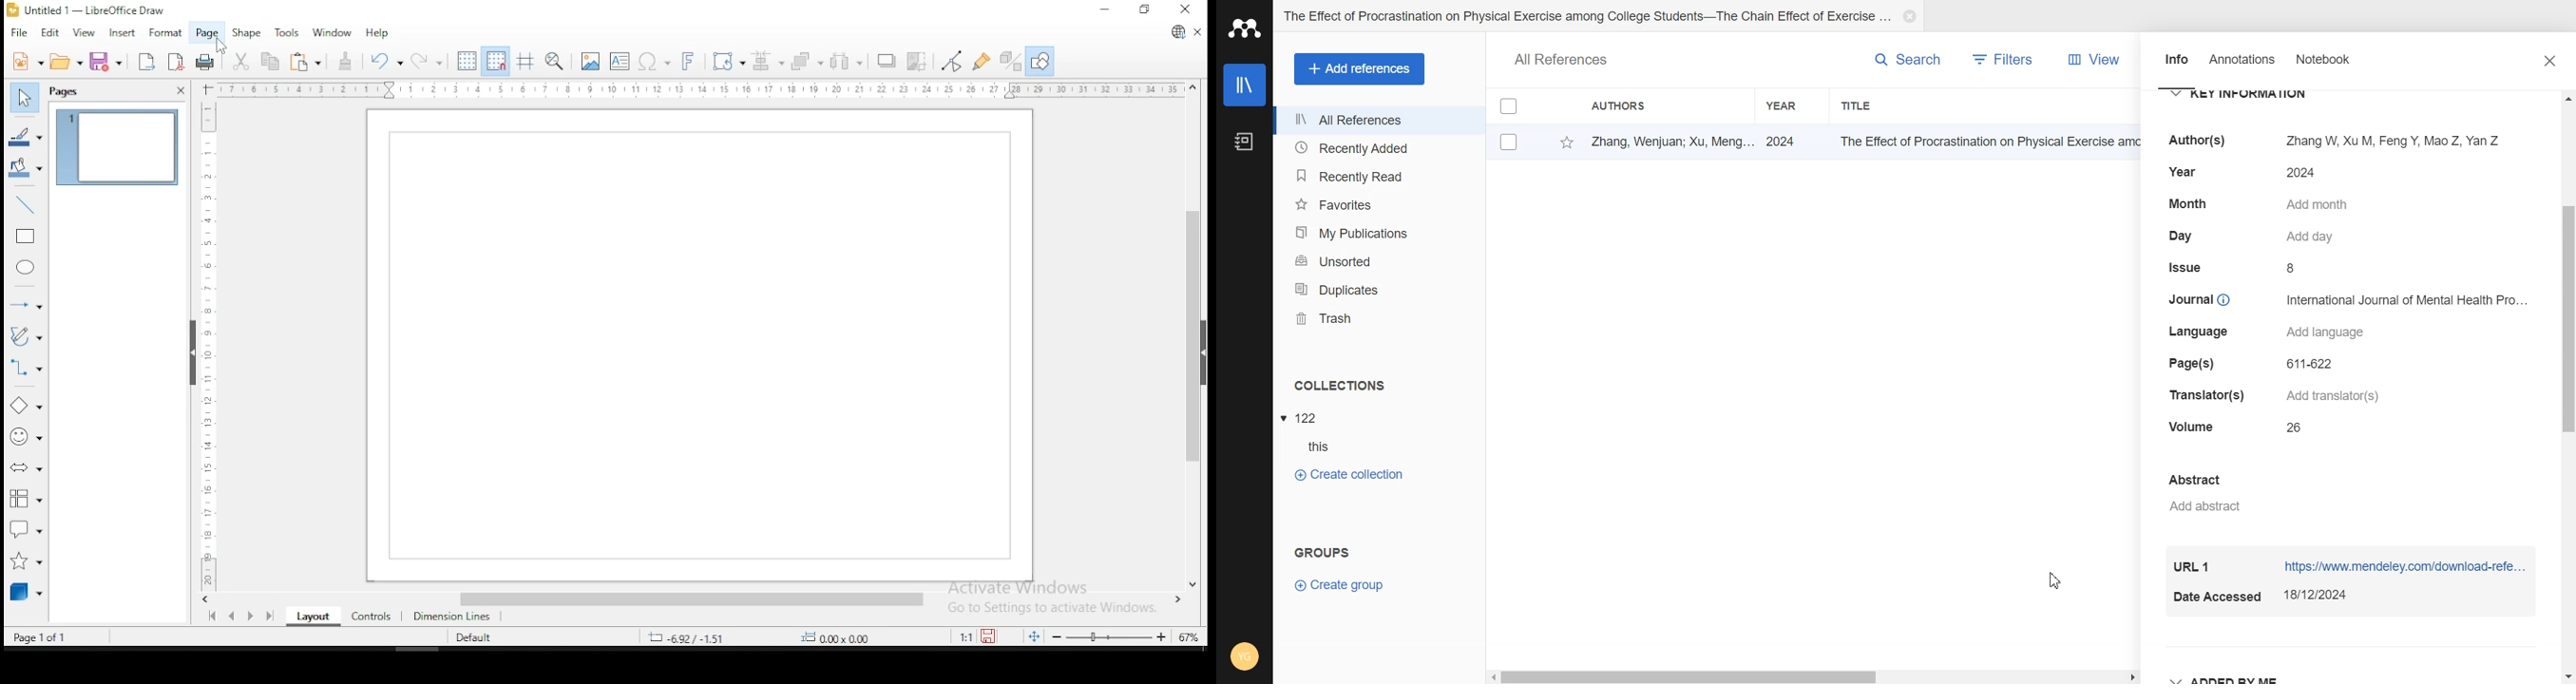 This screenshot has width=2576, height=700. I want to click on close document, so click(1197, 32).